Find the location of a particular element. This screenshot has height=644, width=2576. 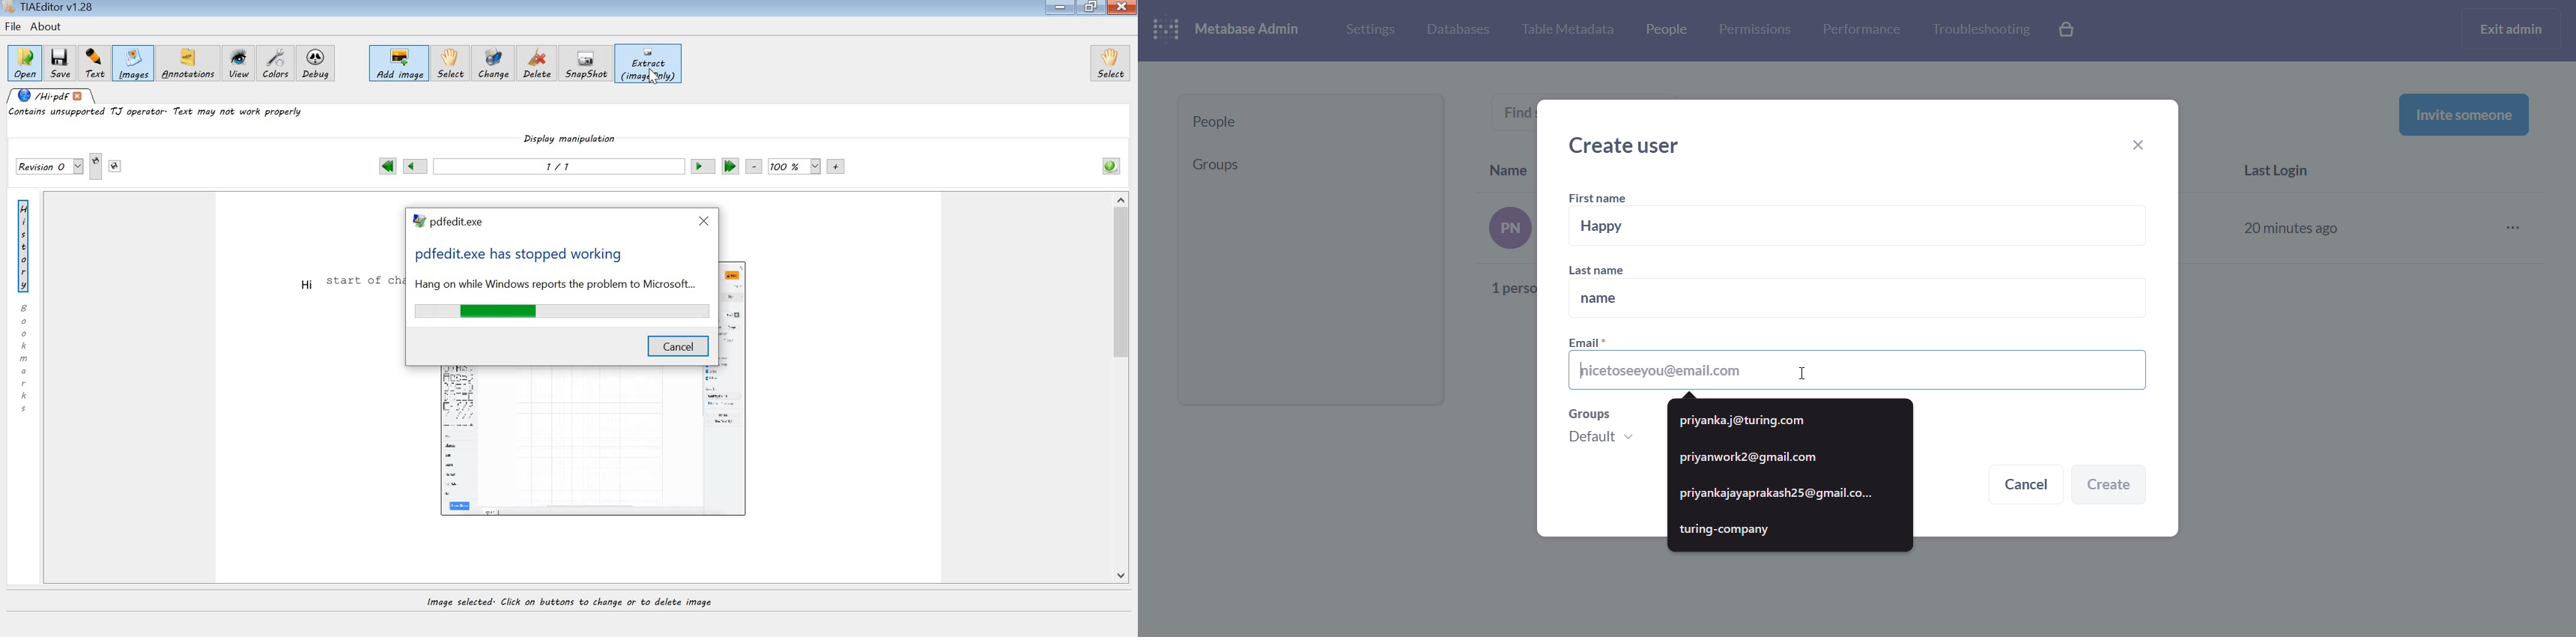

table metabase is located at coordinates (1567, 30).